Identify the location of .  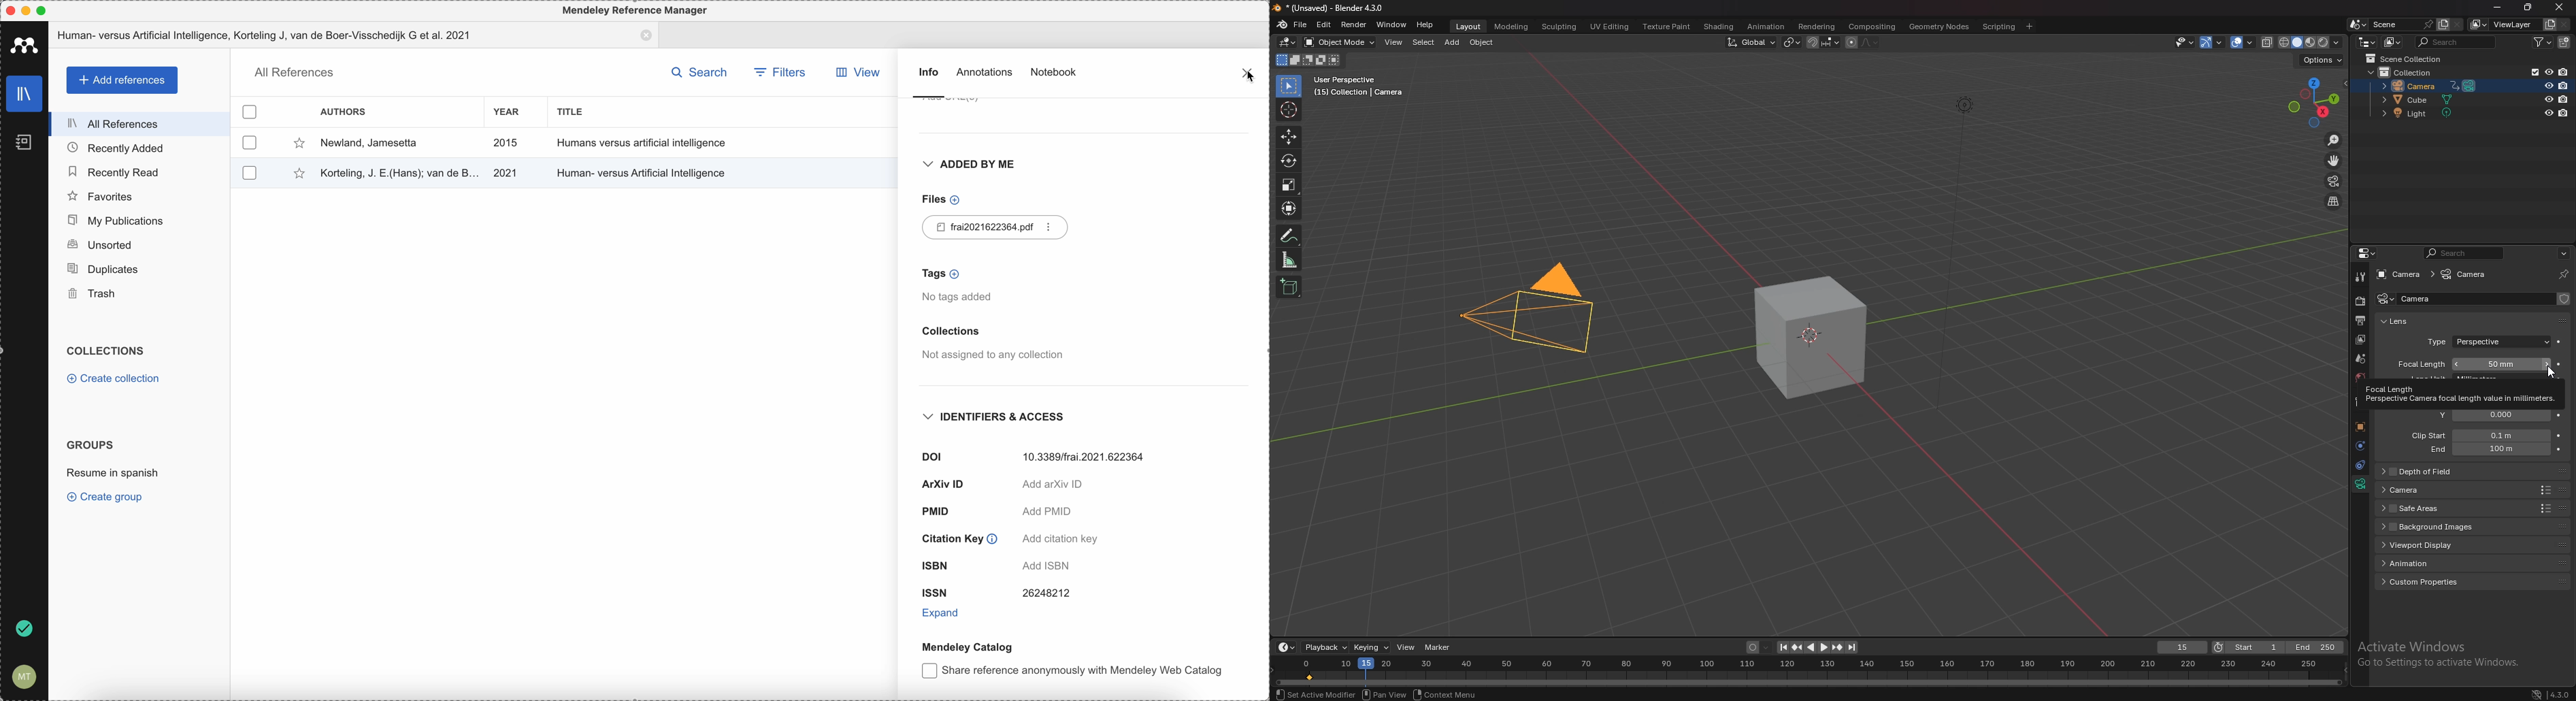
(1310, 695).